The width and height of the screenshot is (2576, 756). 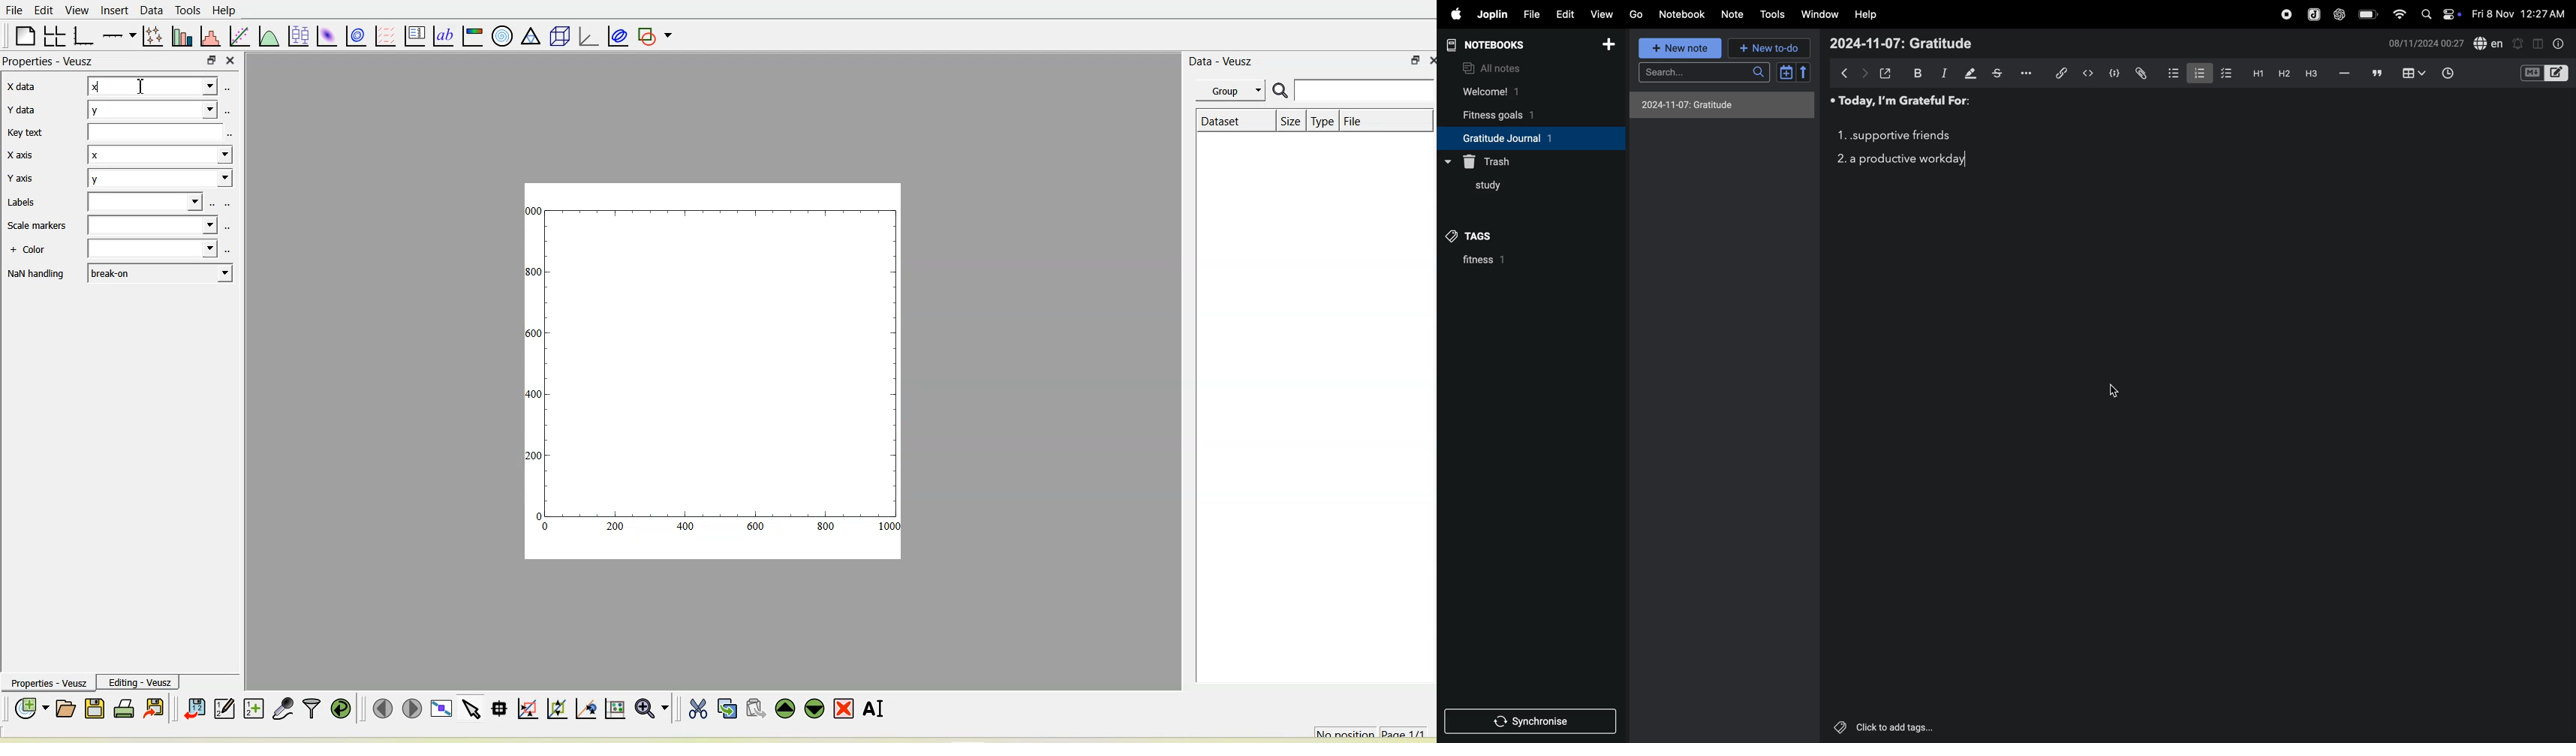 What do you see at coordinates (2345, 74) in the screenshot?
I see `horrizontal line` at bounding box center [2345, 74].